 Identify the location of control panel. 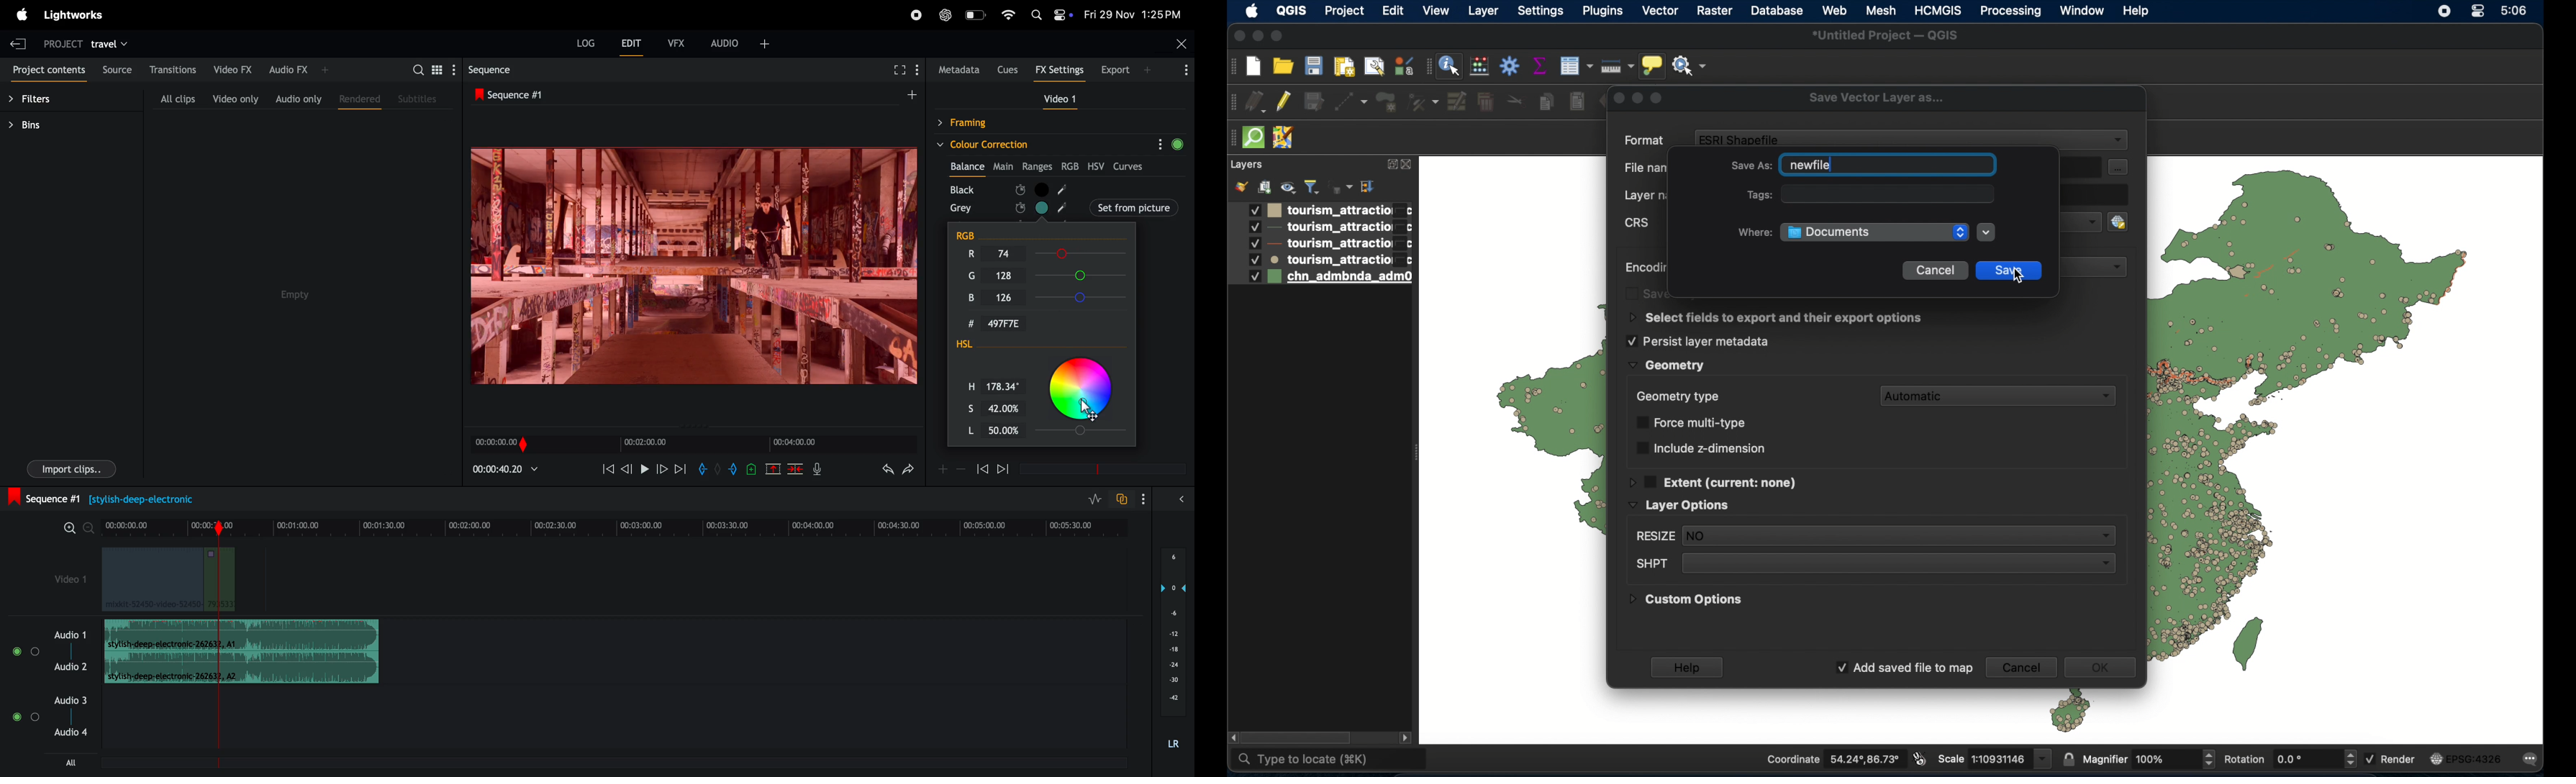
(1062, 11).